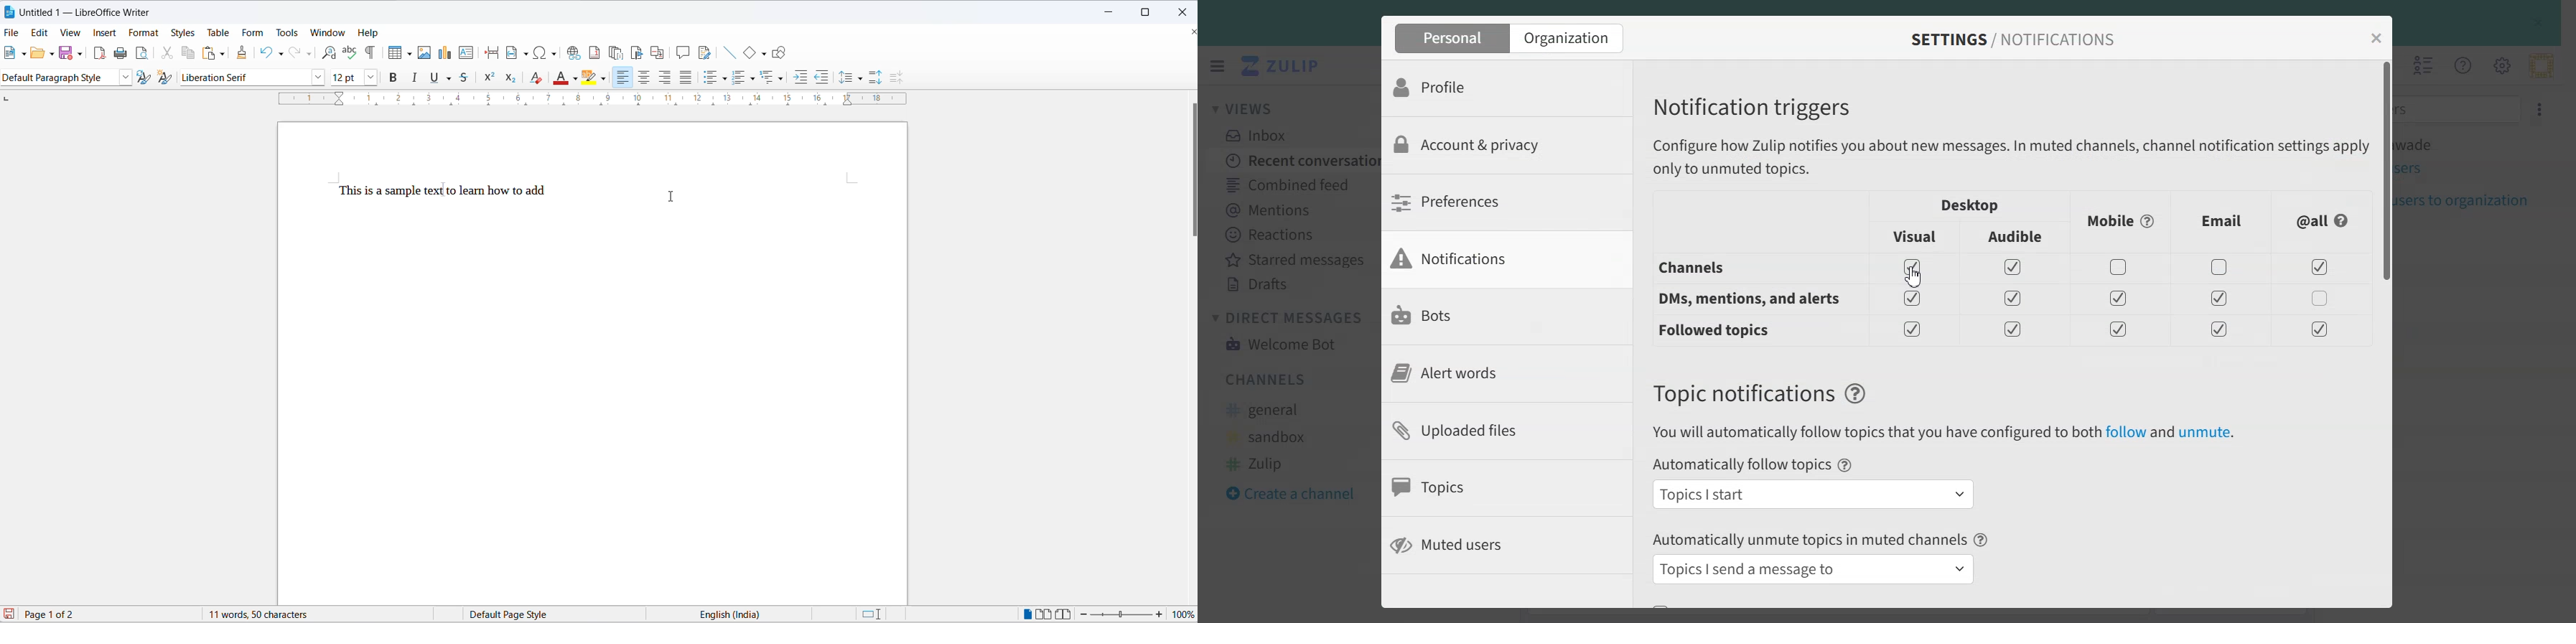 The image size is (2576, 644). Describe the element at coordinates (1490, 88) in the screenshot. I see `Profile` at that location.